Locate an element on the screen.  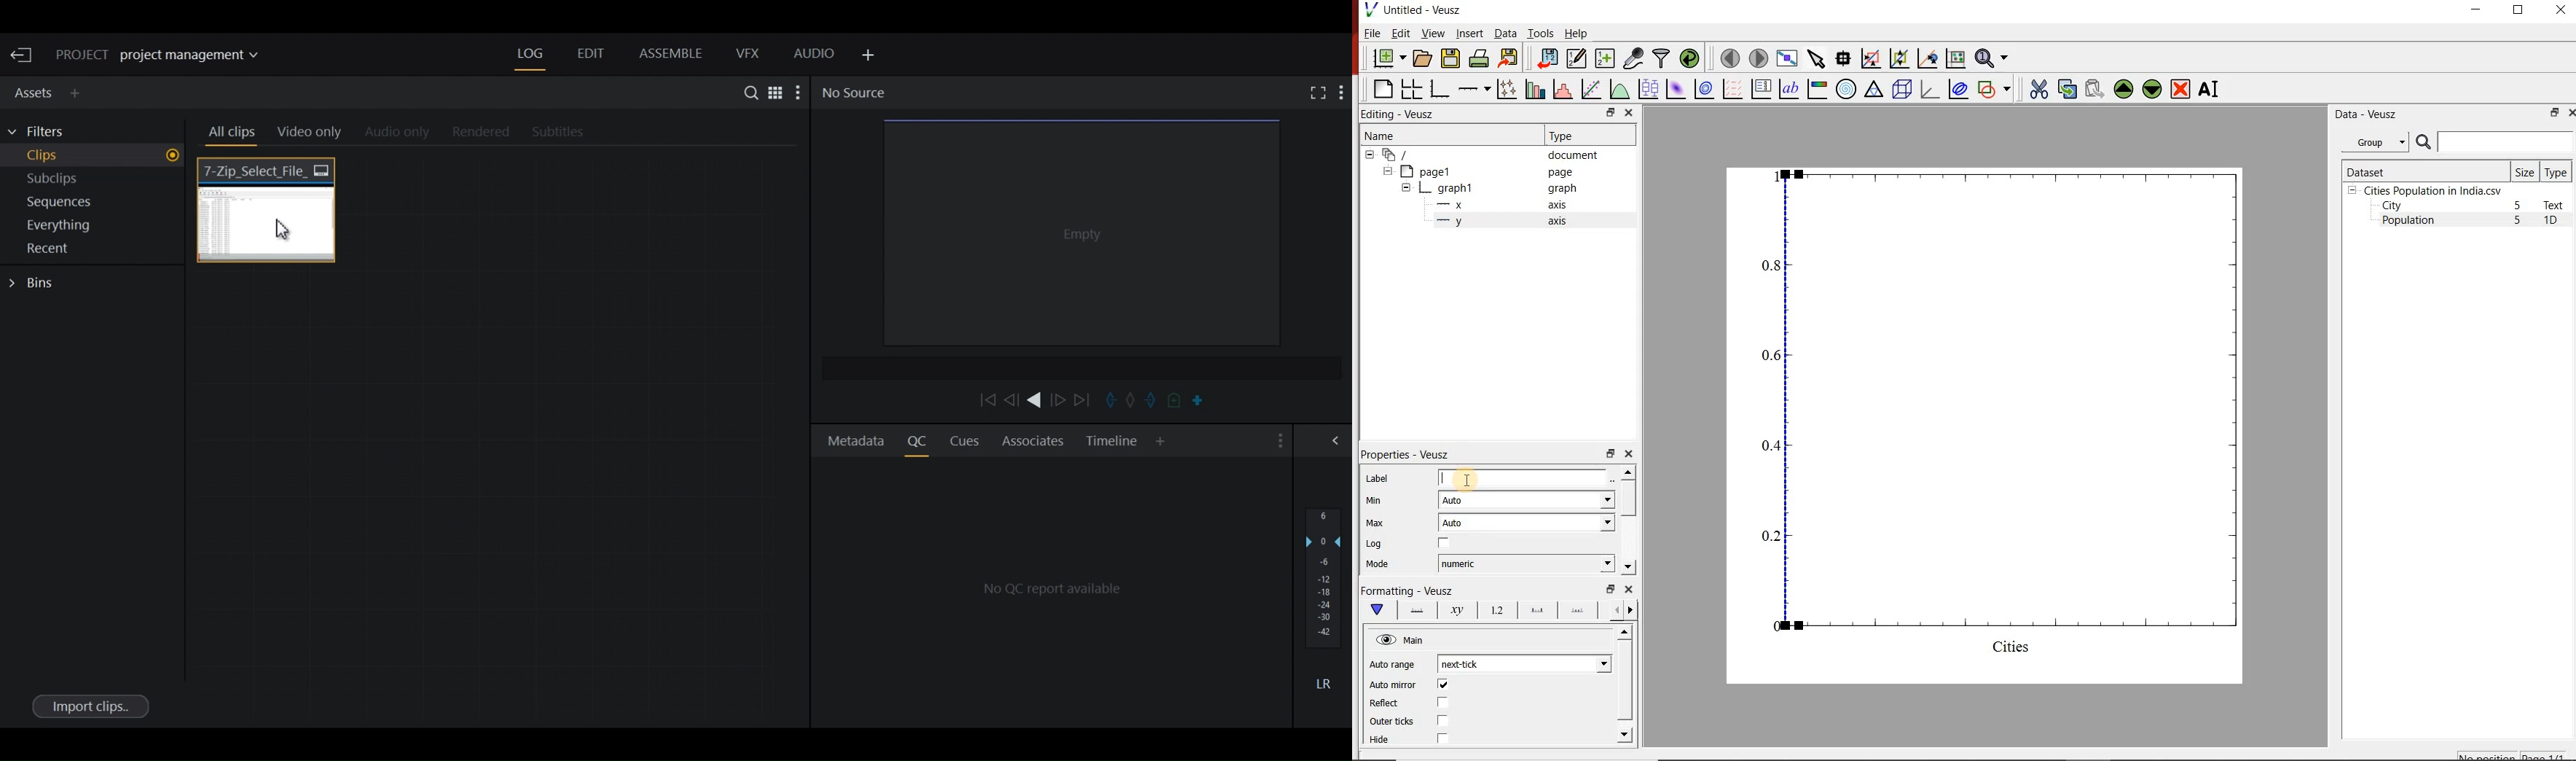
Audio is located at coordinates (815, 56).